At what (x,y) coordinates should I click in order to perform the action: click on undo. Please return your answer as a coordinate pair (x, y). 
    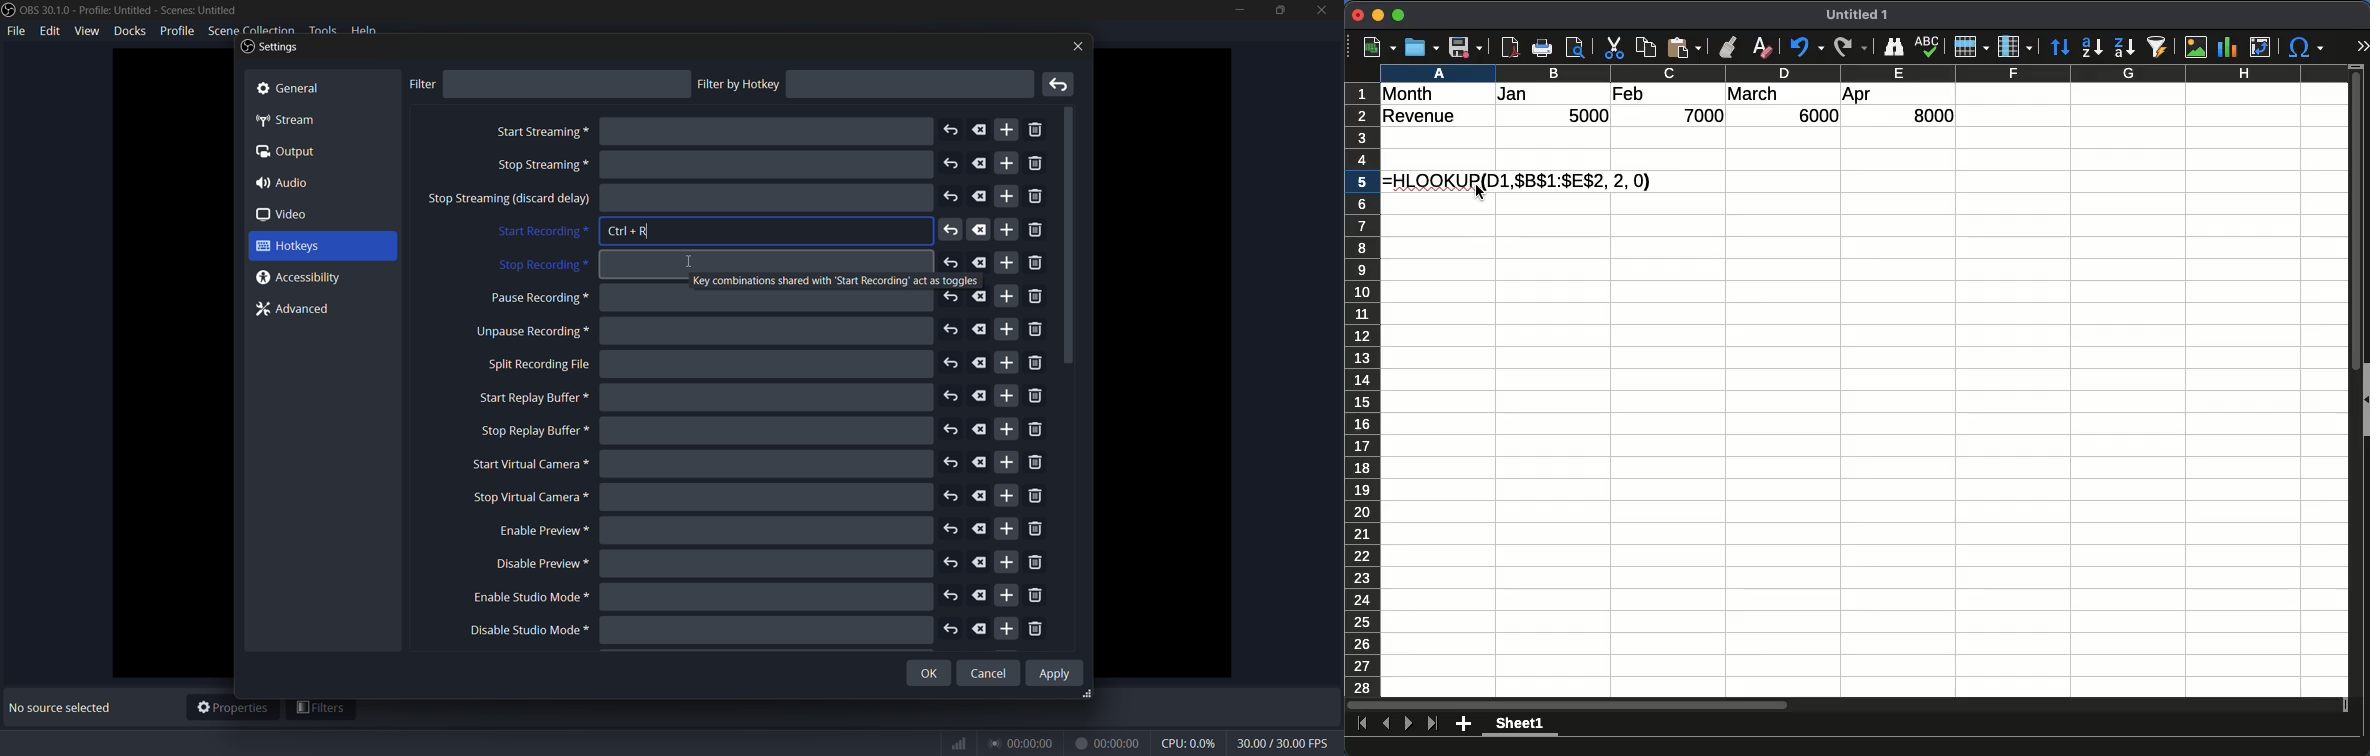
    Looking at the image, I should click on (951, 298).